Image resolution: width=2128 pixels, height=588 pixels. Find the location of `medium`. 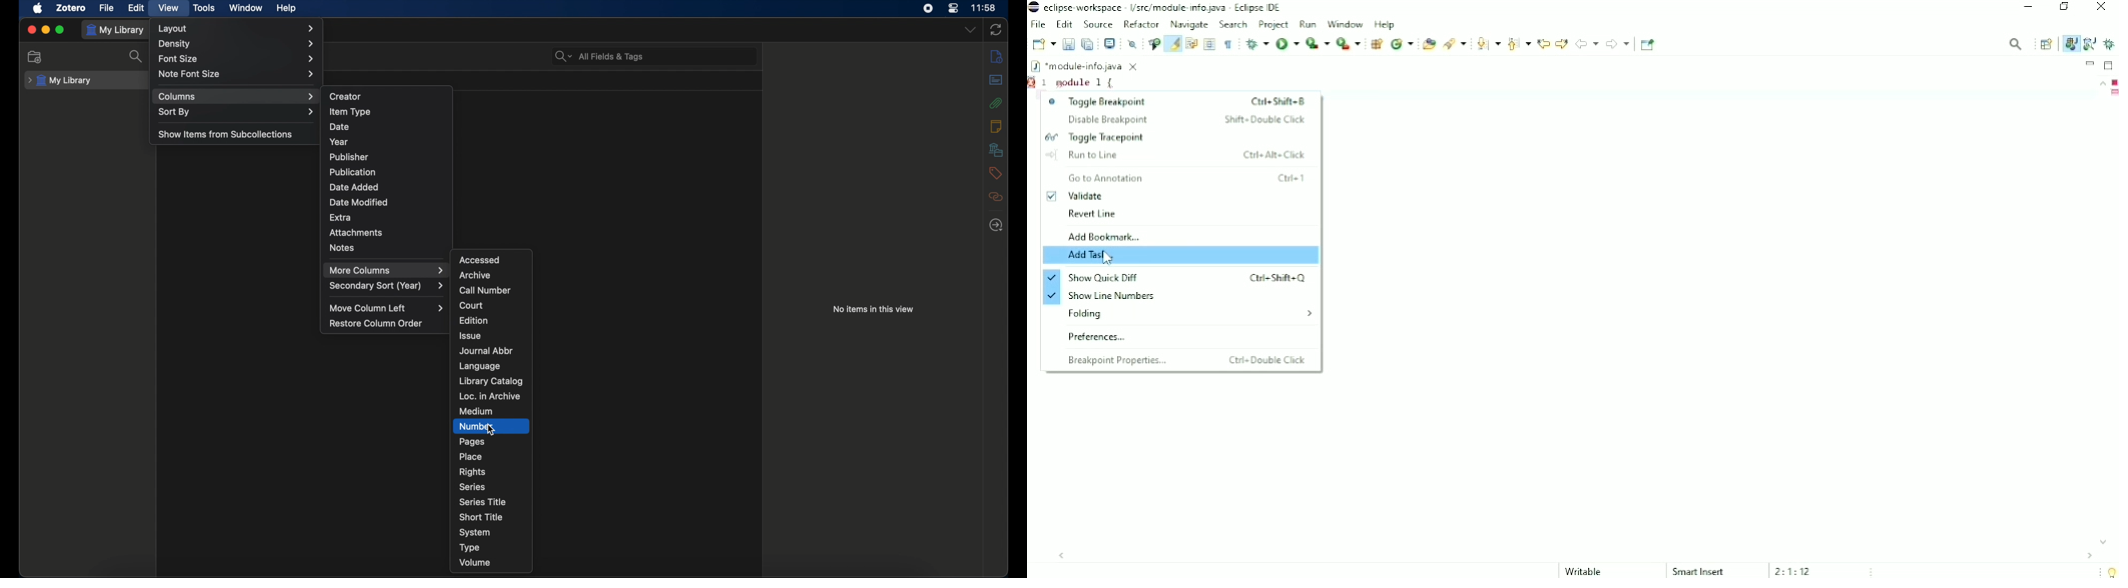

medium is located at coordinates (475, 412).